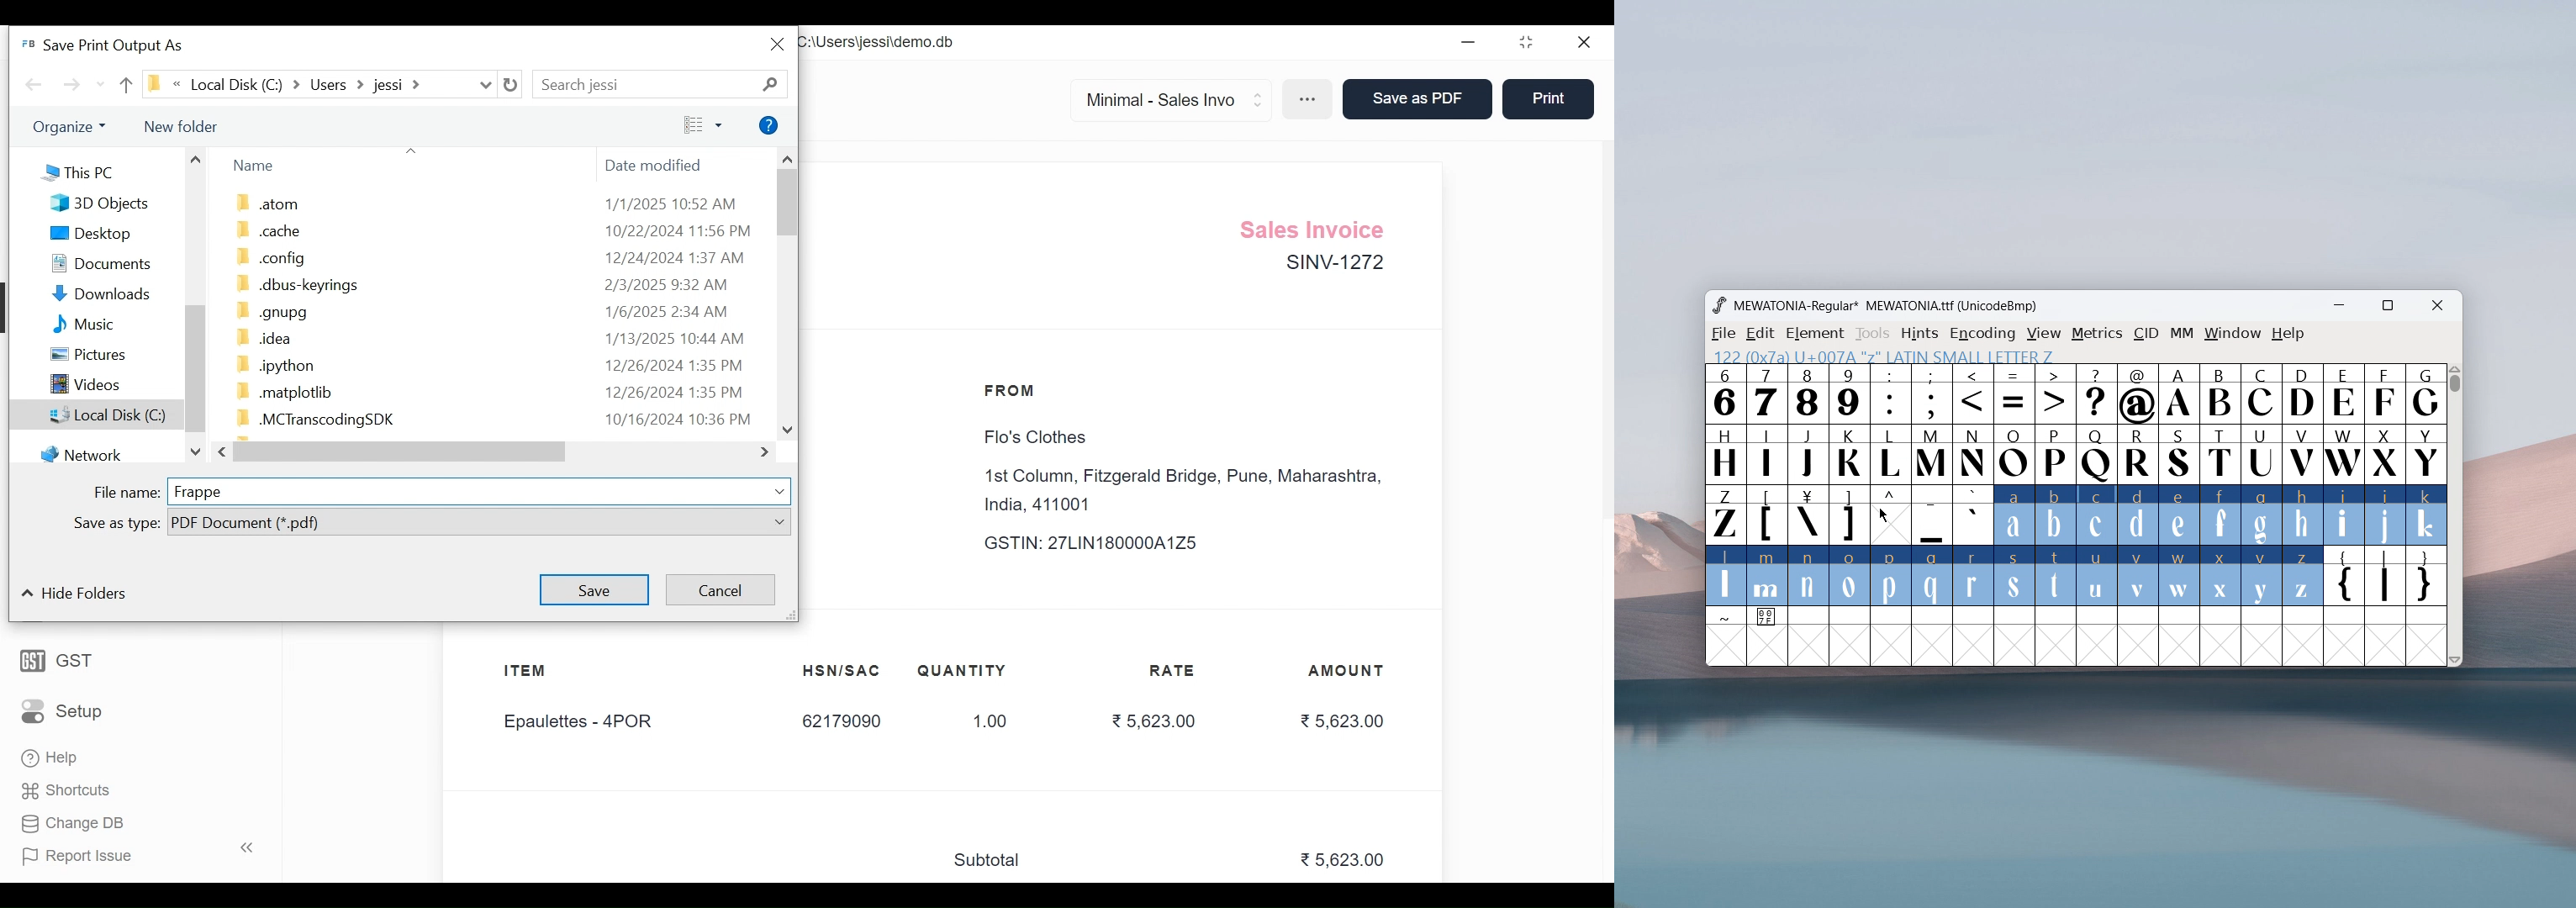  Describe the element at coordinates (1469, 43) in the screenshot. I see `Minimize` at that location.